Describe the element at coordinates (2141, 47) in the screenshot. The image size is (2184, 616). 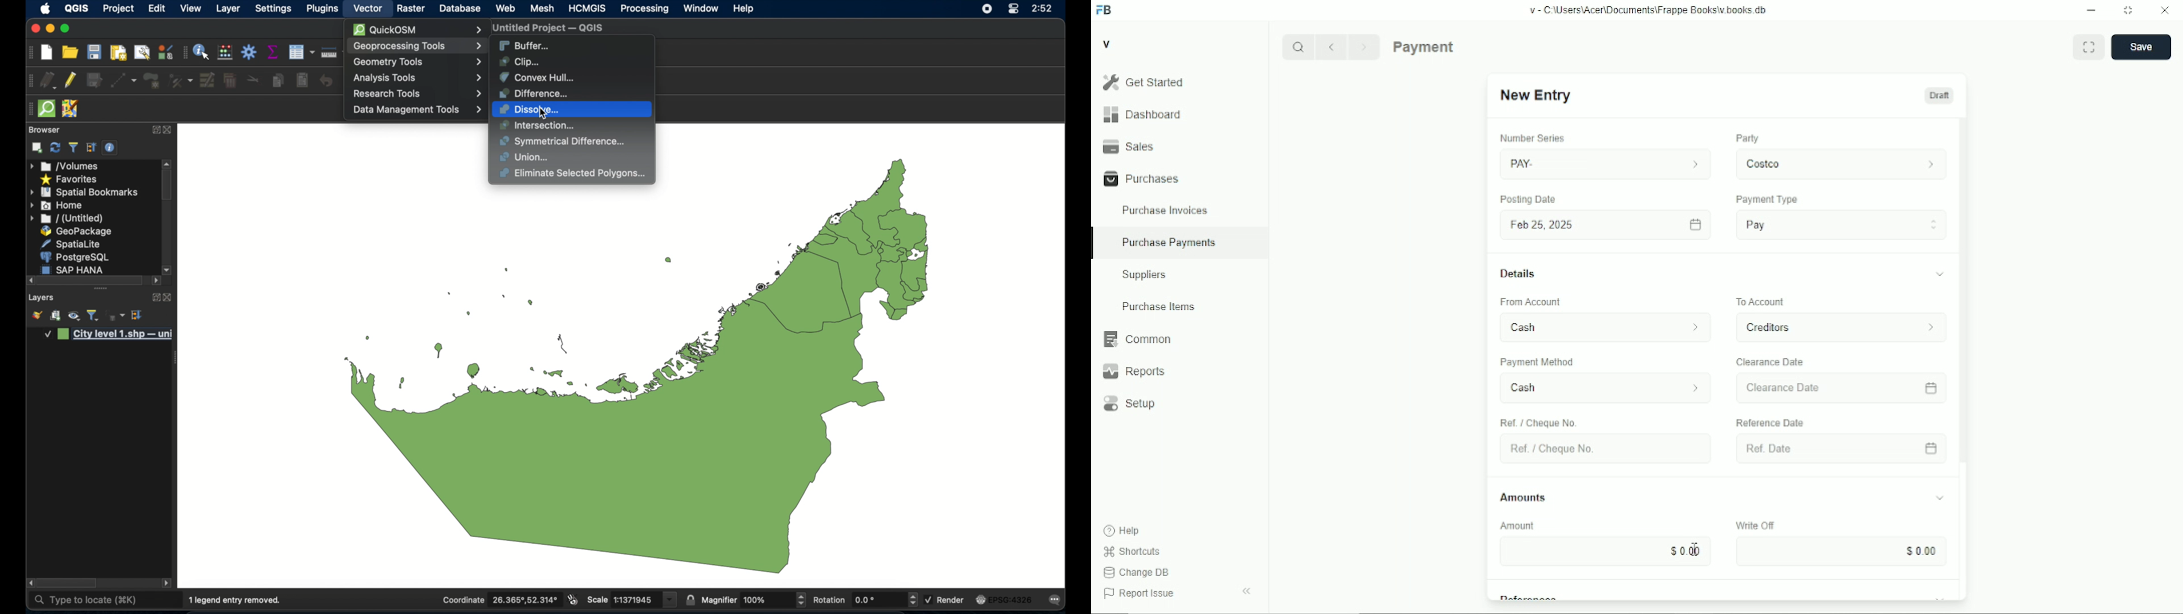
I see `save` at that location.